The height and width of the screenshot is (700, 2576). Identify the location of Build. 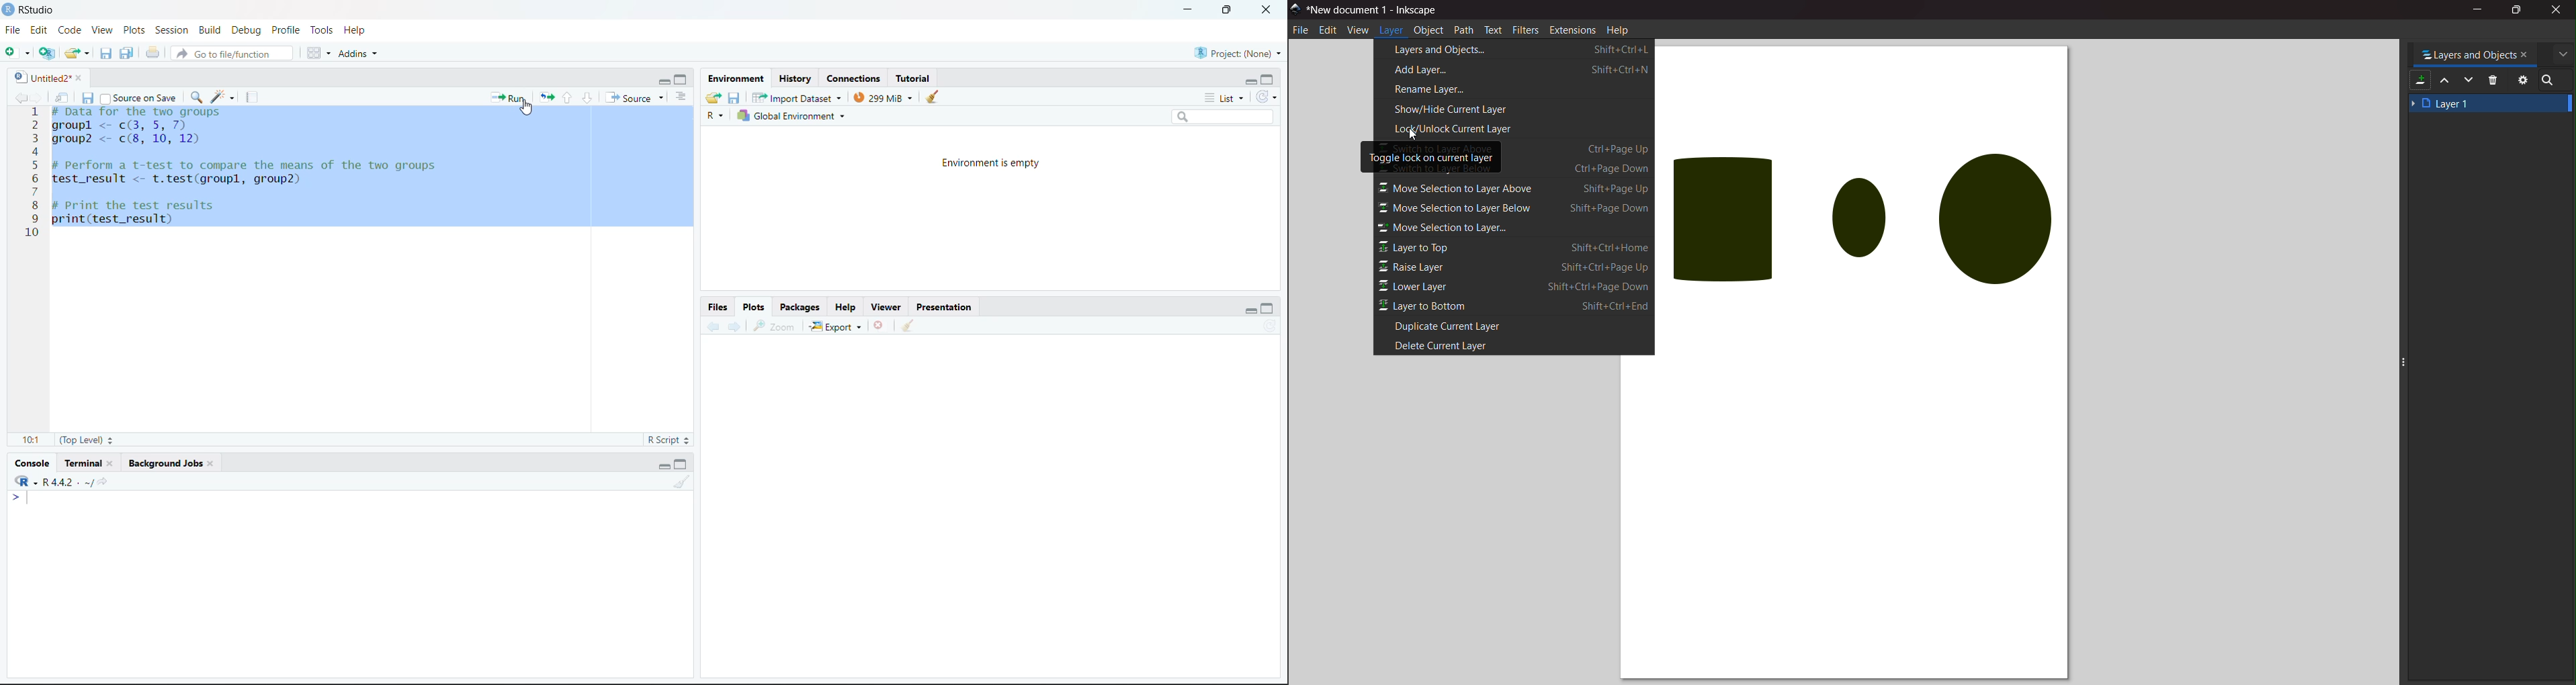
(210, 30).